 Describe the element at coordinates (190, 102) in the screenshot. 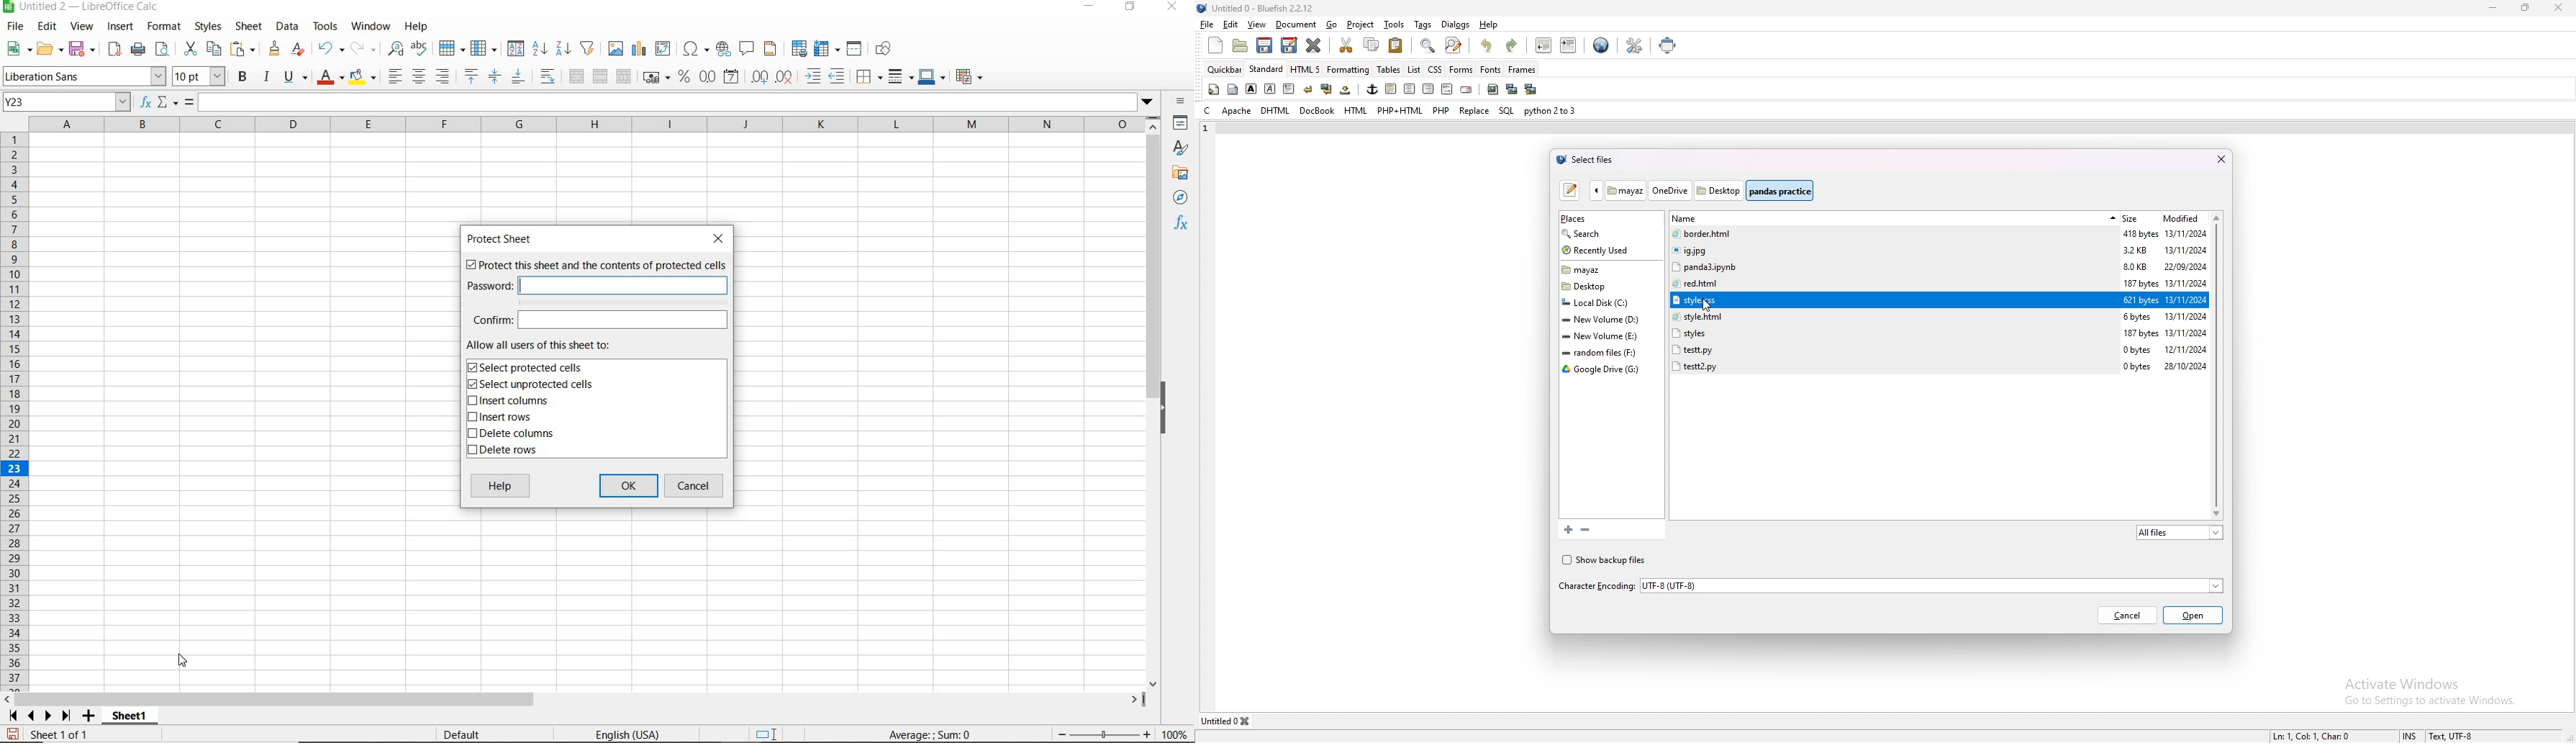

I see `FORMULA` at that location.